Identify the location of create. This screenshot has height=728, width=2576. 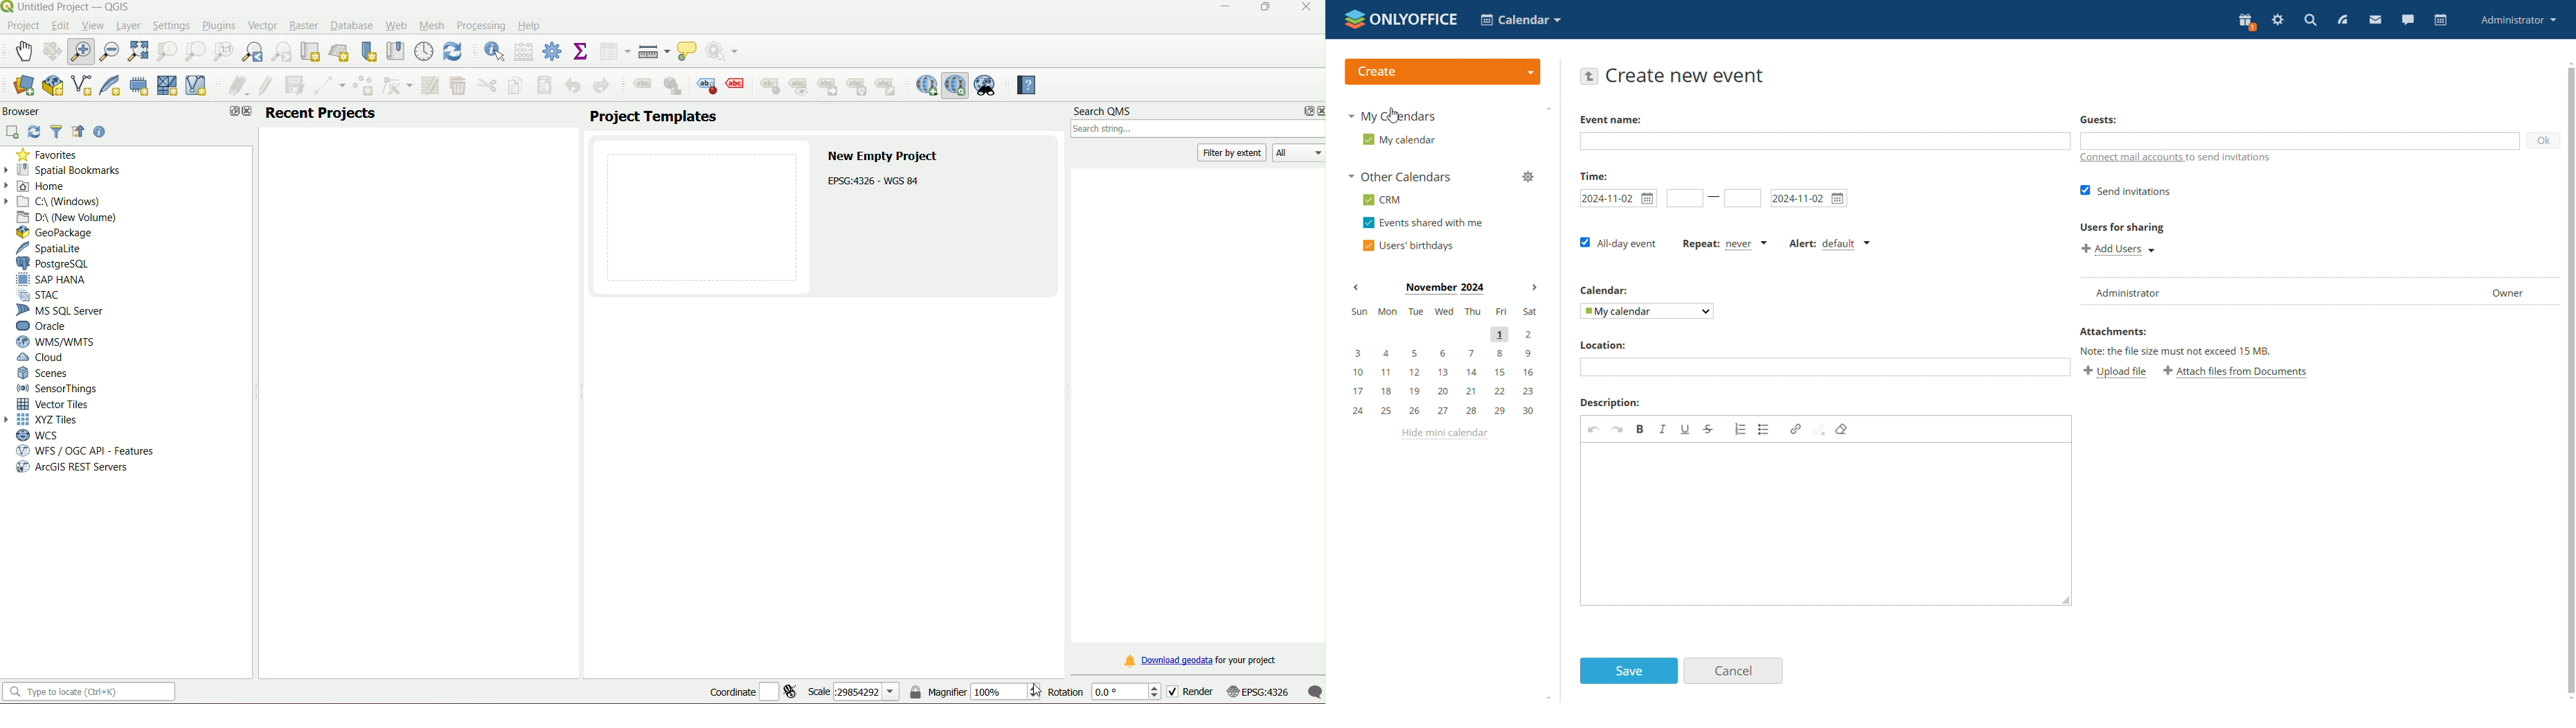
(1441, 71).